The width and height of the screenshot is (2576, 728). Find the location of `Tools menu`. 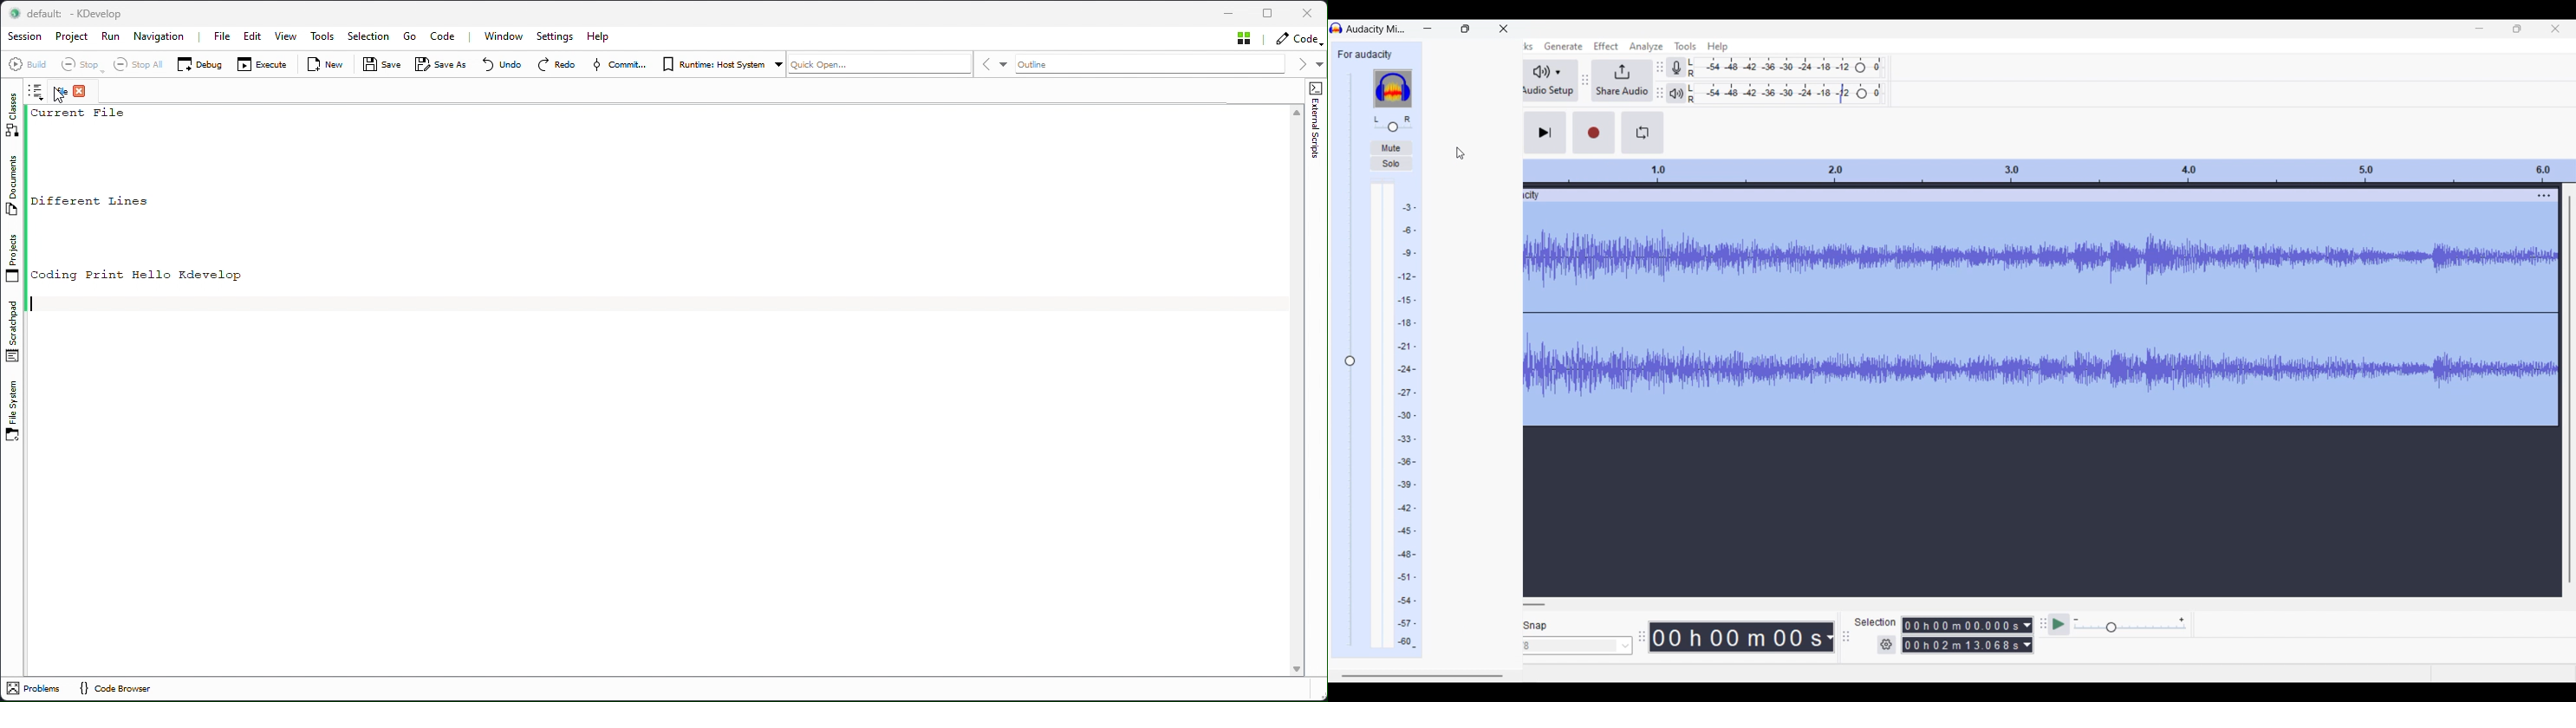

Tools menu is located at coordinates (1685, 46).